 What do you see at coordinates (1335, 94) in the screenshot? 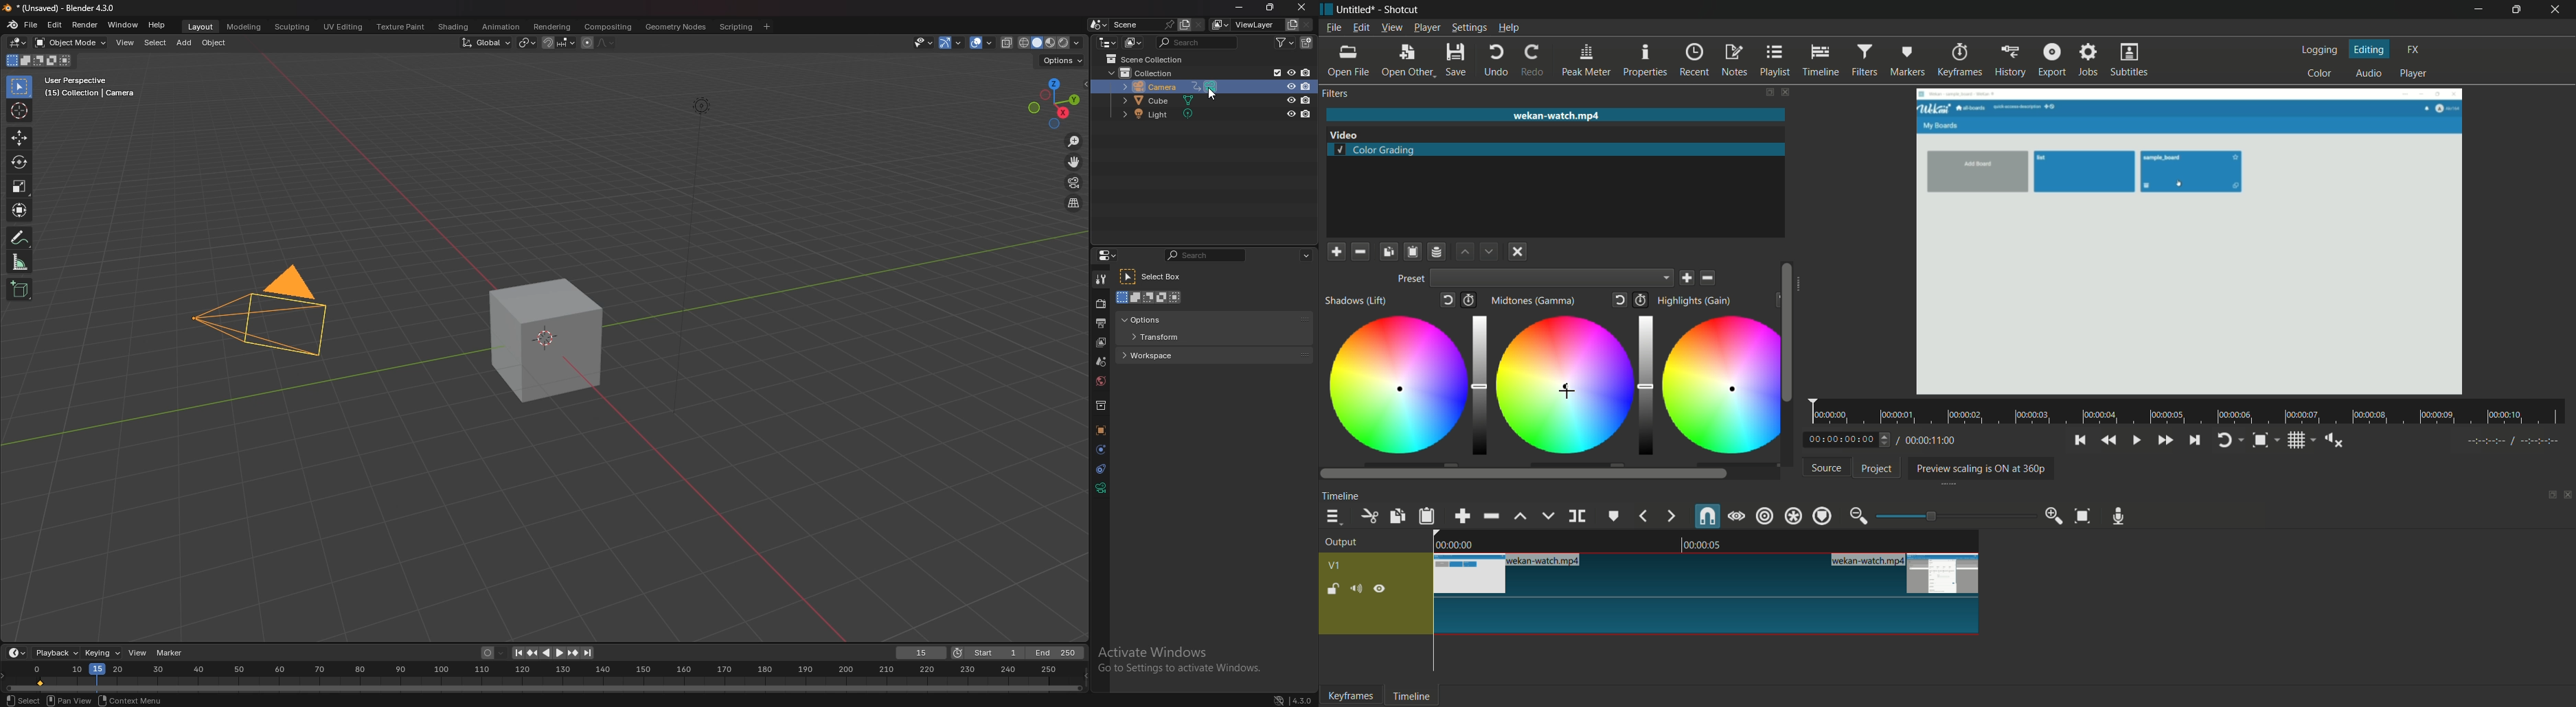
I see `filters` at bounding box center [1335, 94].